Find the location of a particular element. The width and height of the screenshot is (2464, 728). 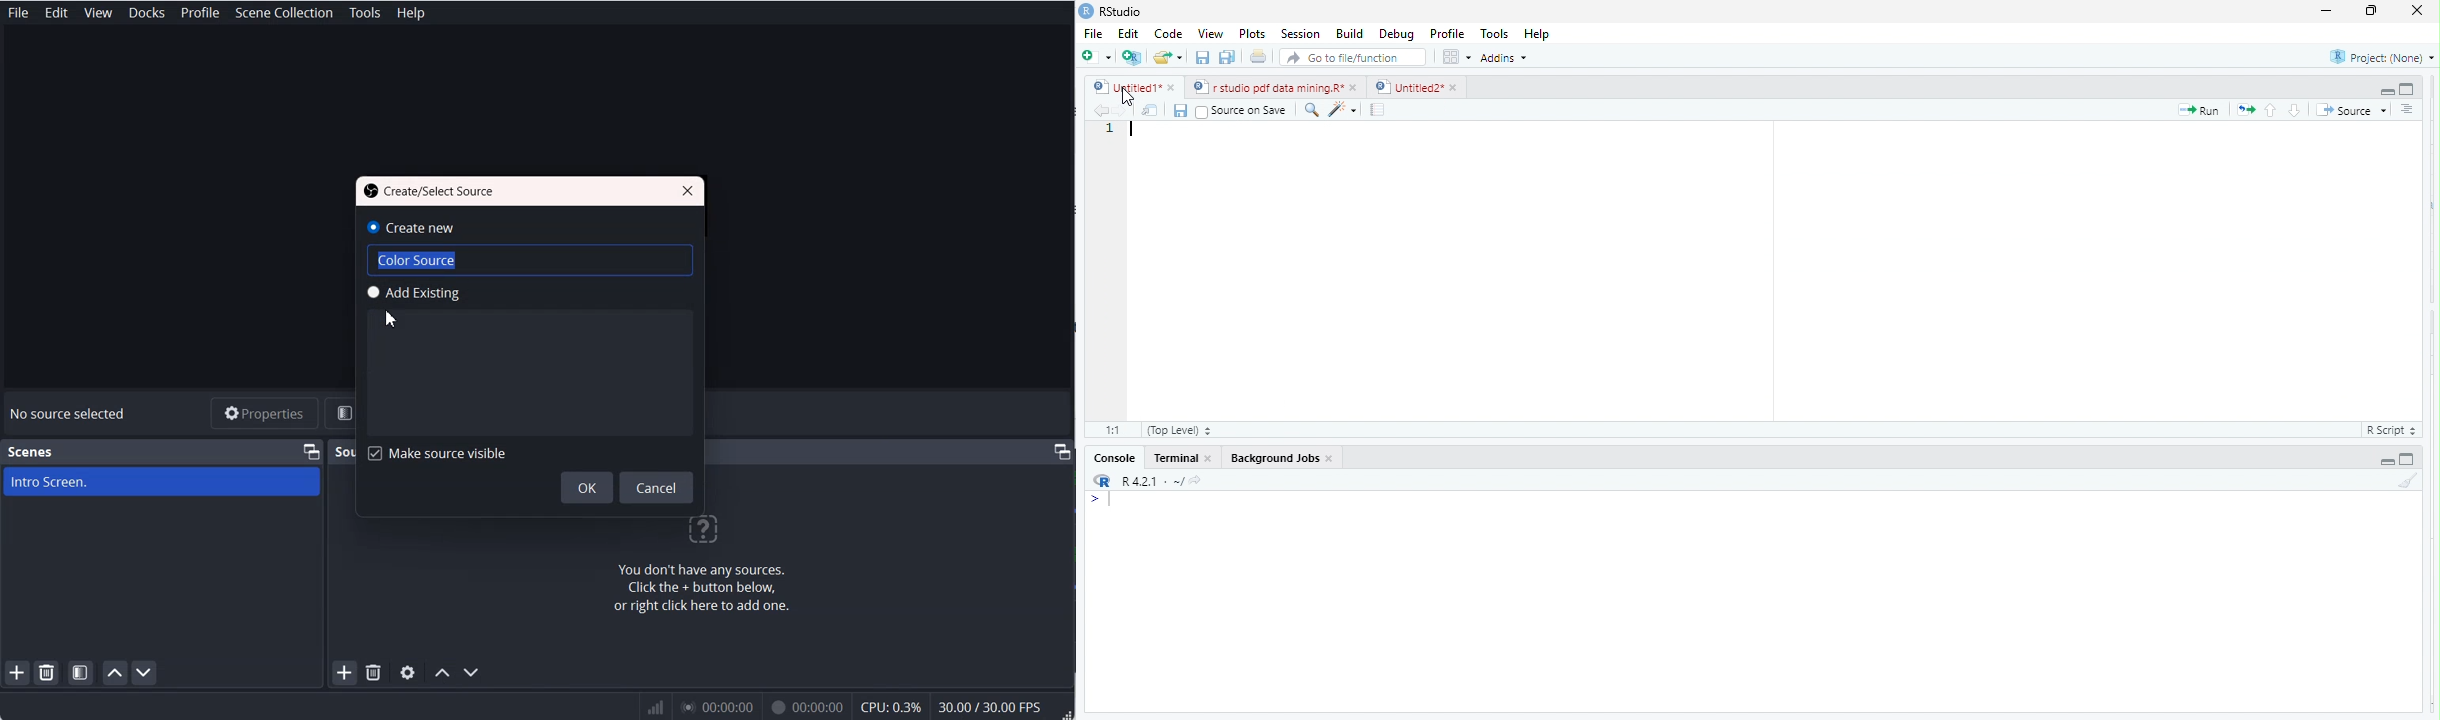

rs studio logo is located at coordinates (1086, 10).